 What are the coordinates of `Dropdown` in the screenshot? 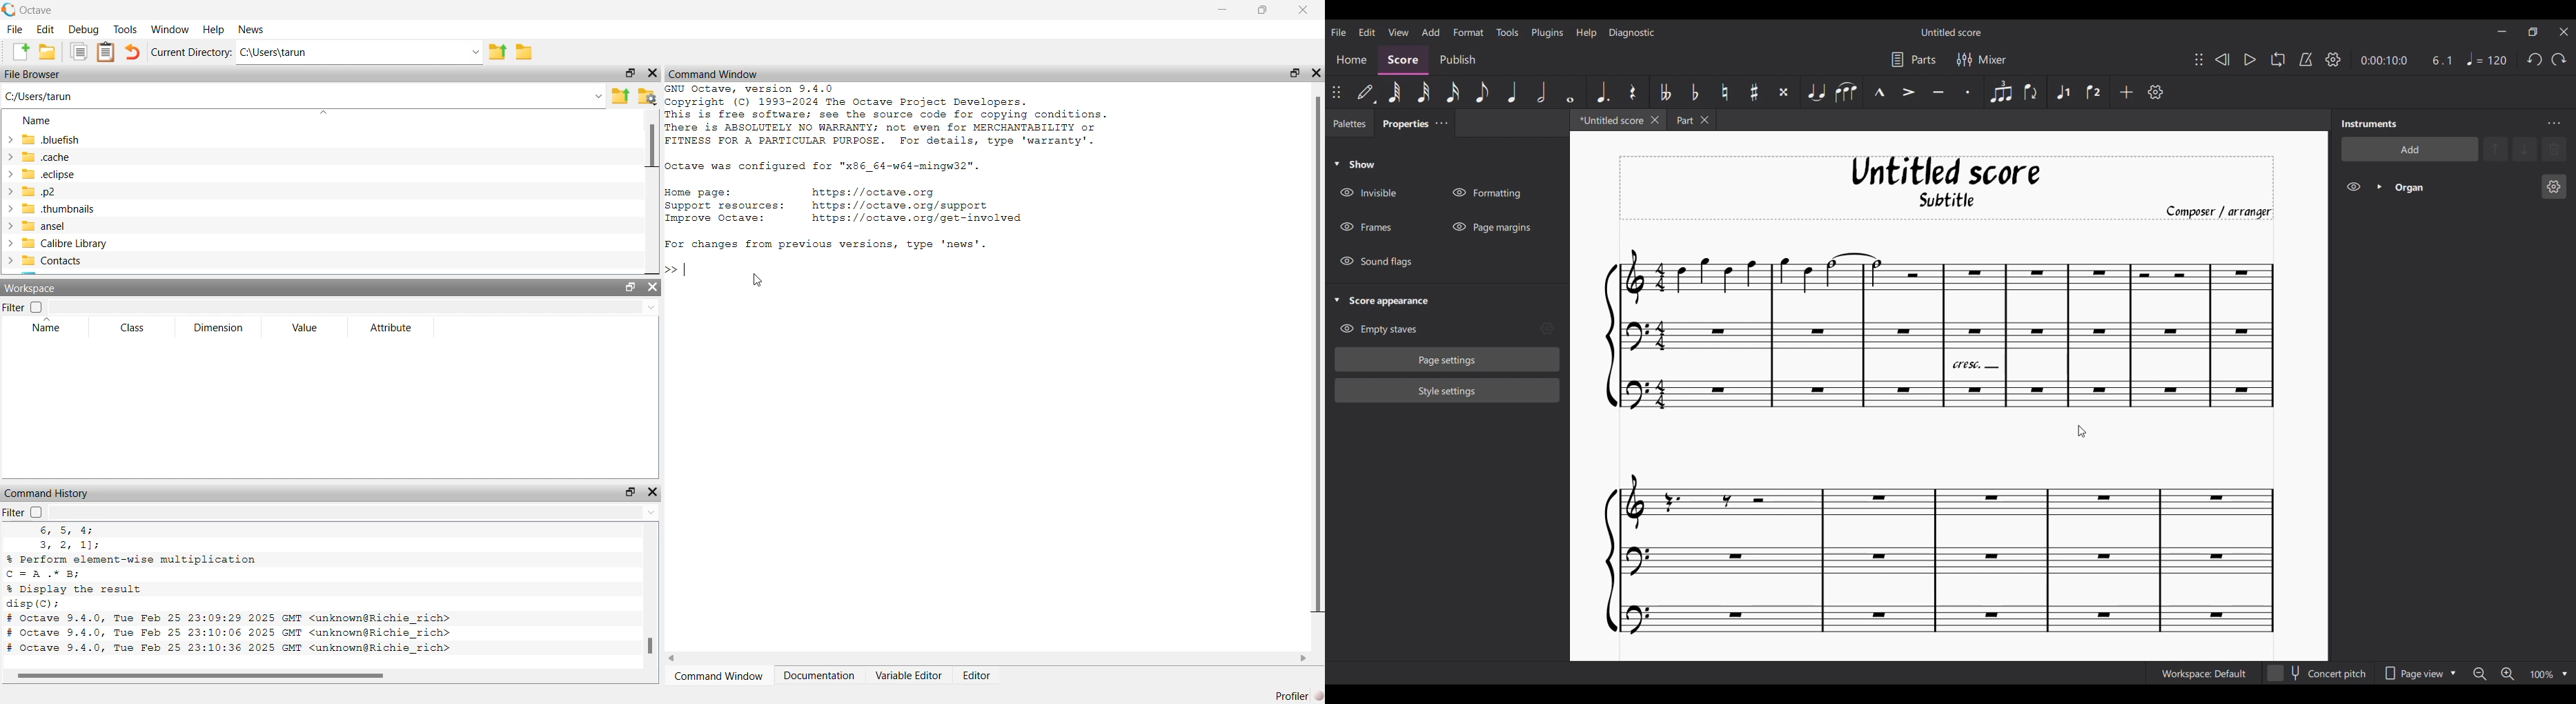 It's located at (353, 306).